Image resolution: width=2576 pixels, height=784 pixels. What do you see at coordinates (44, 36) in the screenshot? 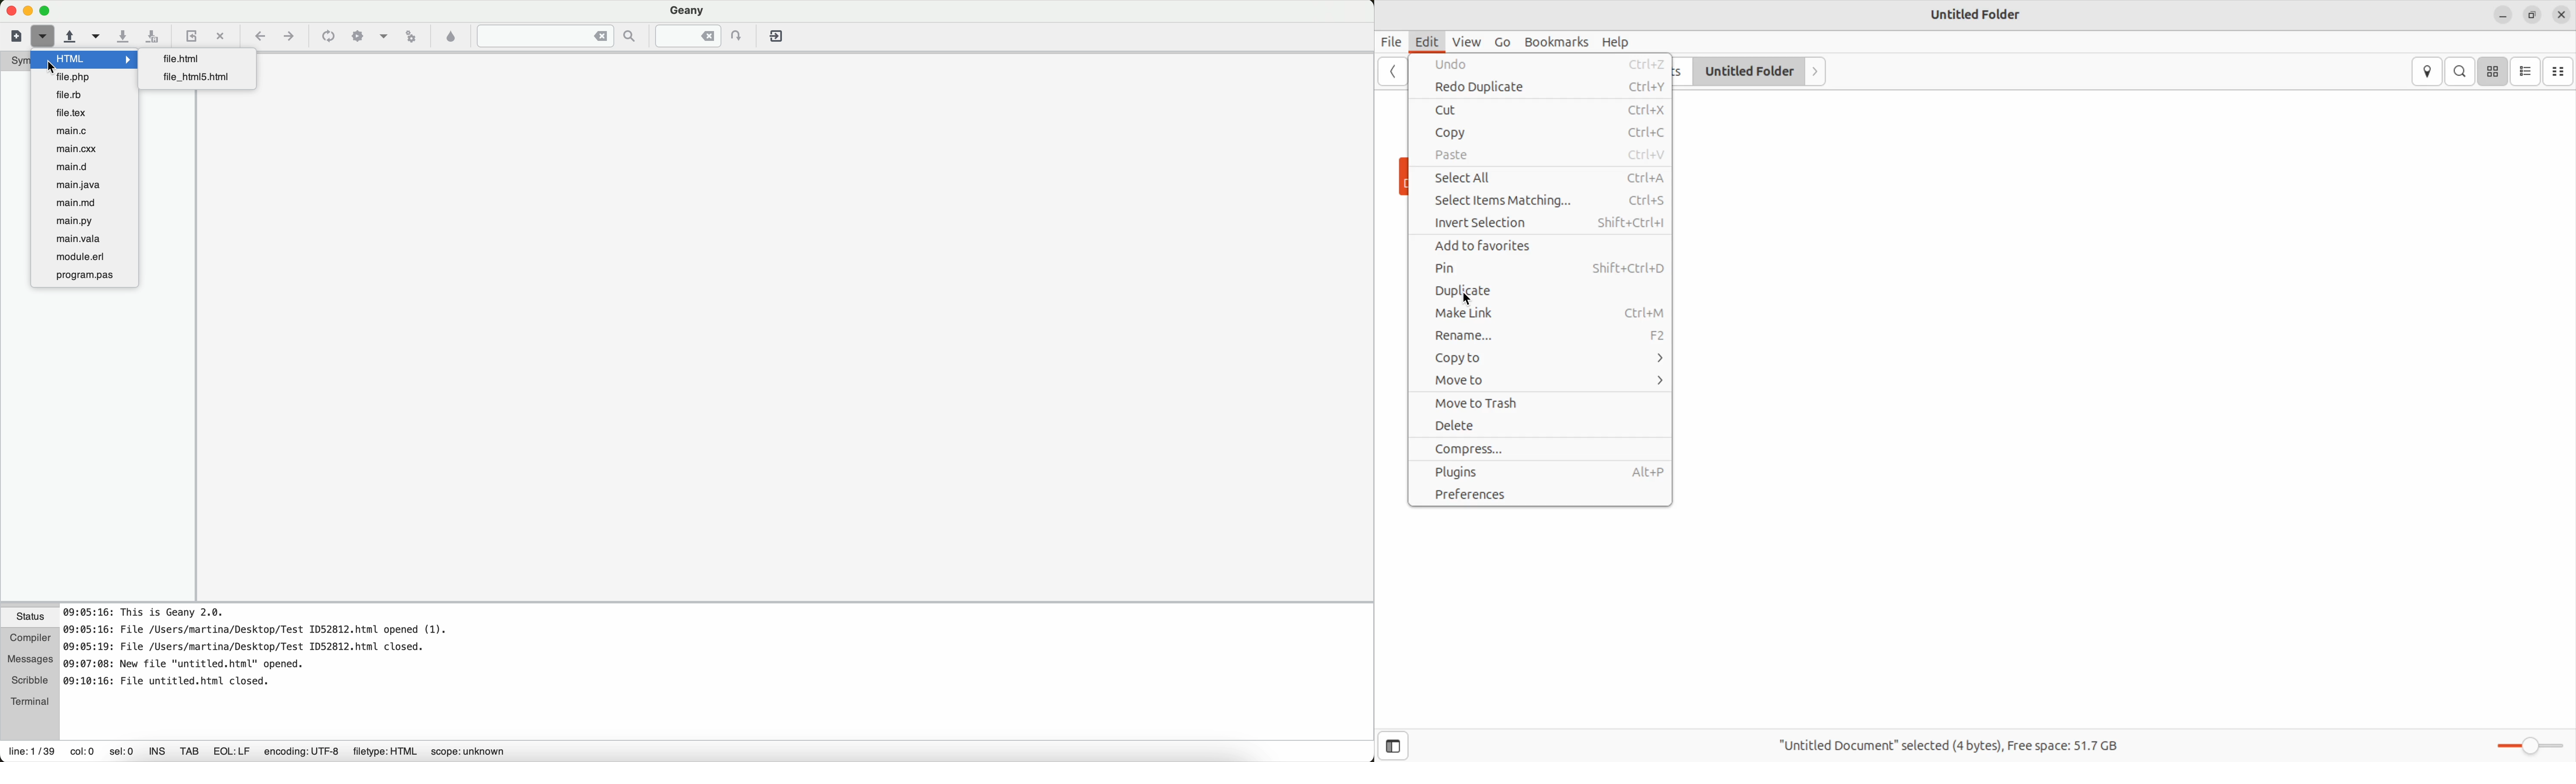
I see `cursor on new file from a template` at bounding box center [44, 36].